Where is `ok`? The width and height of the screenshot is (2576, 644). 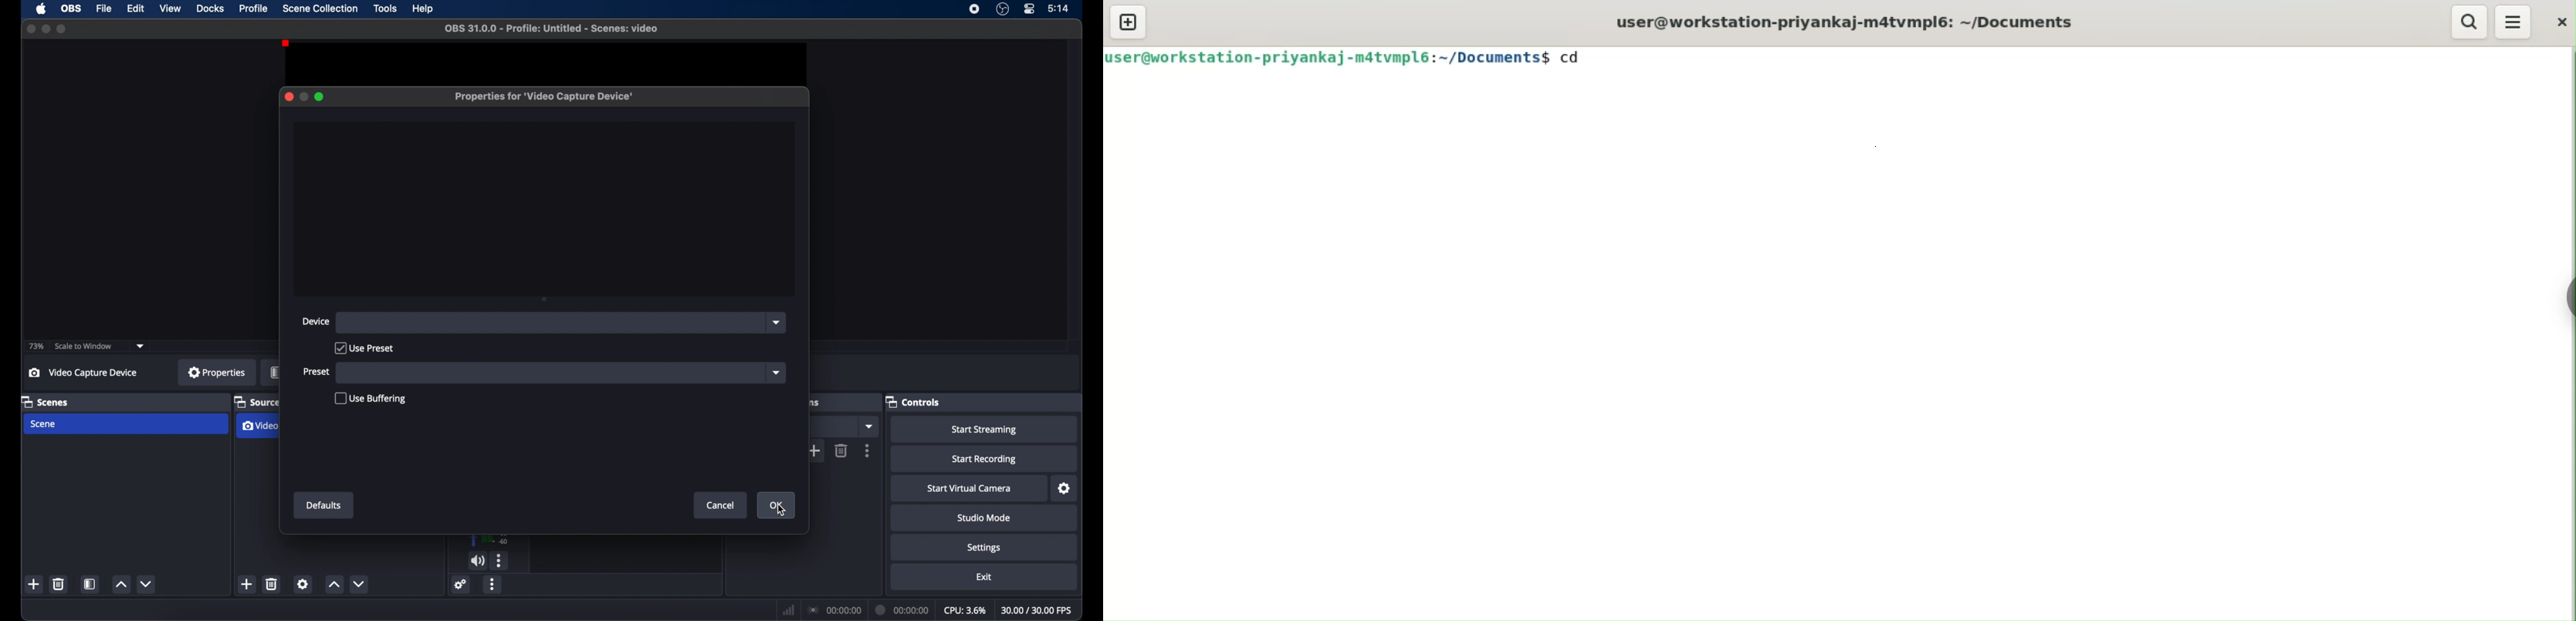 ok is located at coordinates (777, 505).